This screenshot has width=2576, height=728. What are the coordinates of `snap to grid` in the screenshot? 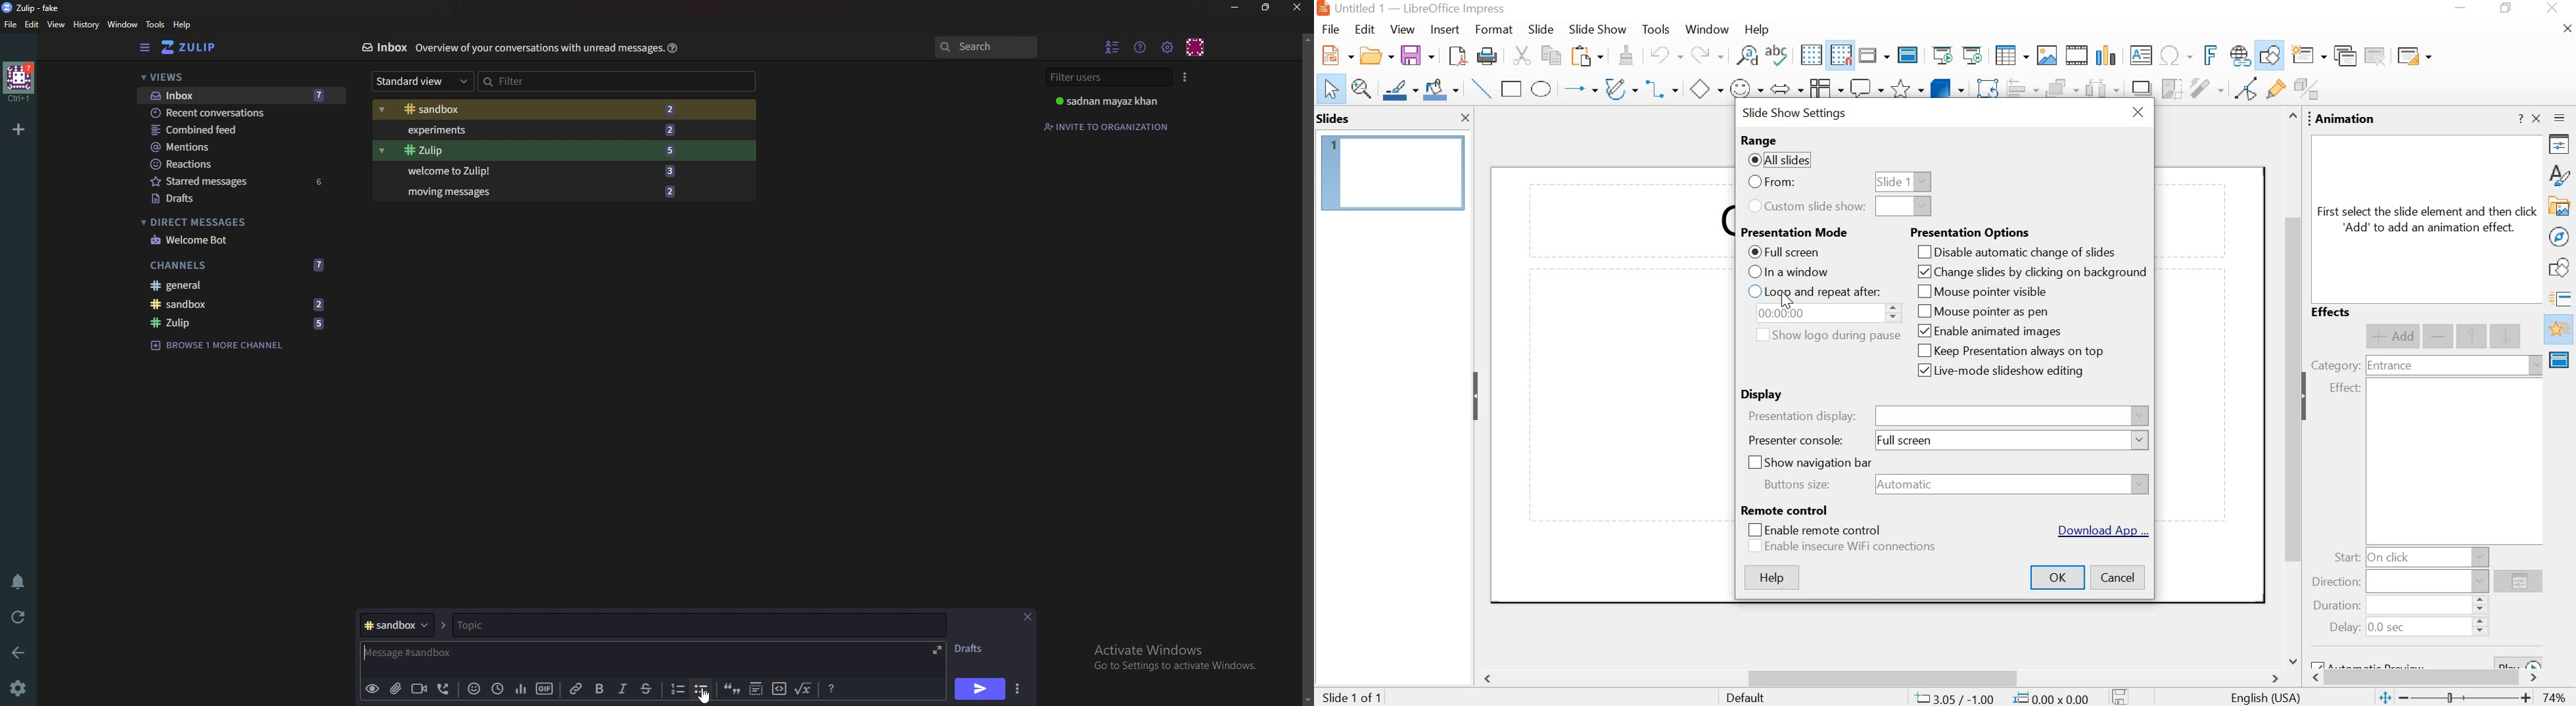 It's located at (1841, 56).